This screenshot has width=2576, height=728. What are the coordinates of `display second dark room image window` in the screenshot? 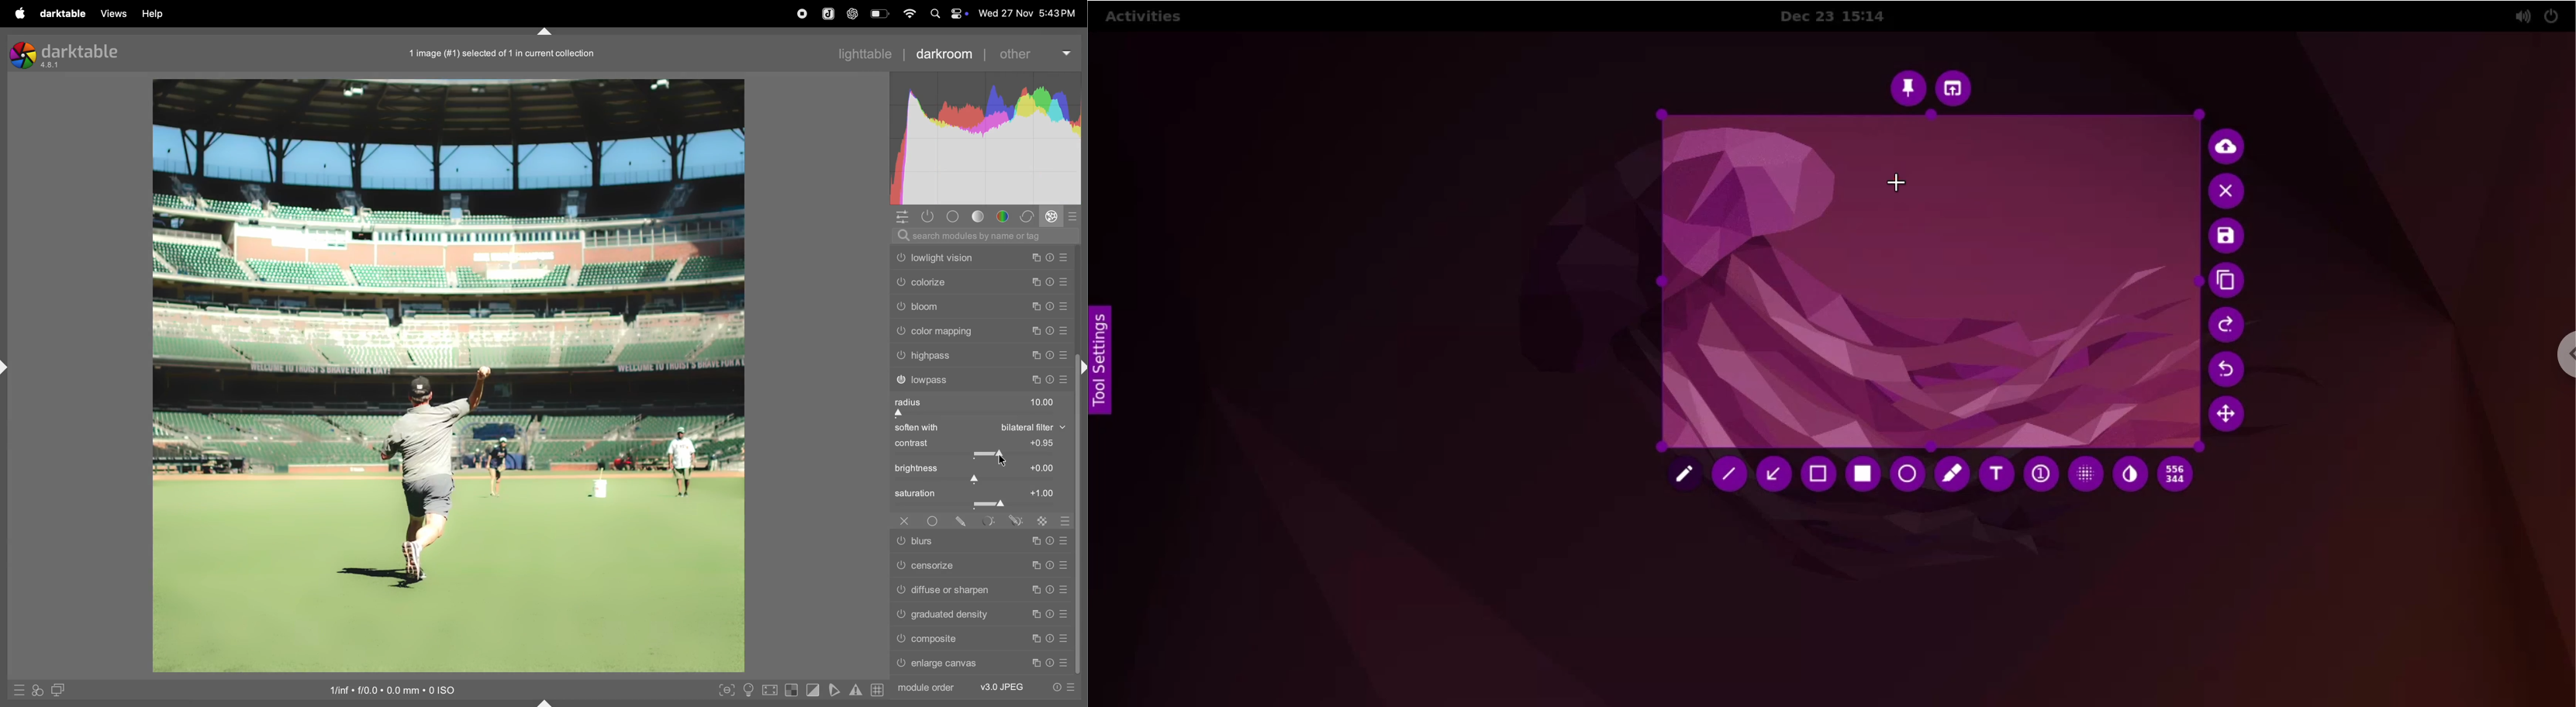 It's located at (63, 690).